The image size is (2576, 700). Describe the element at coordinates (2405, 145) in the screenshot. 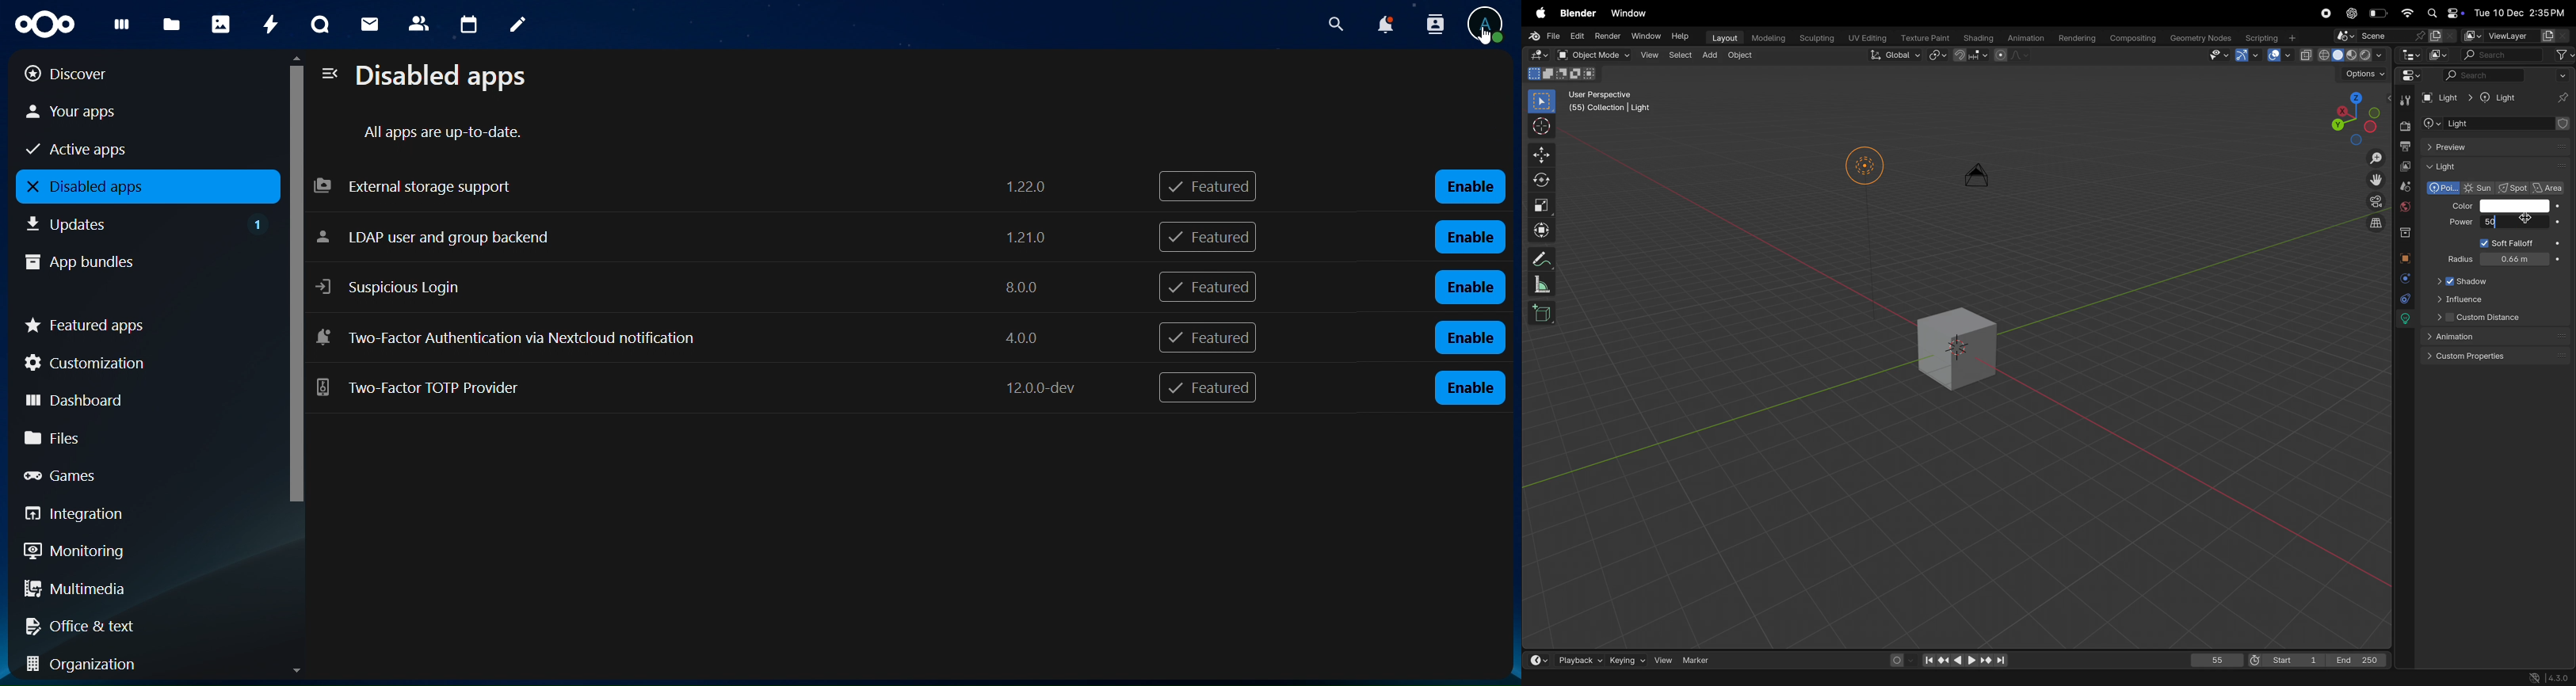

I see `out put` at that location.